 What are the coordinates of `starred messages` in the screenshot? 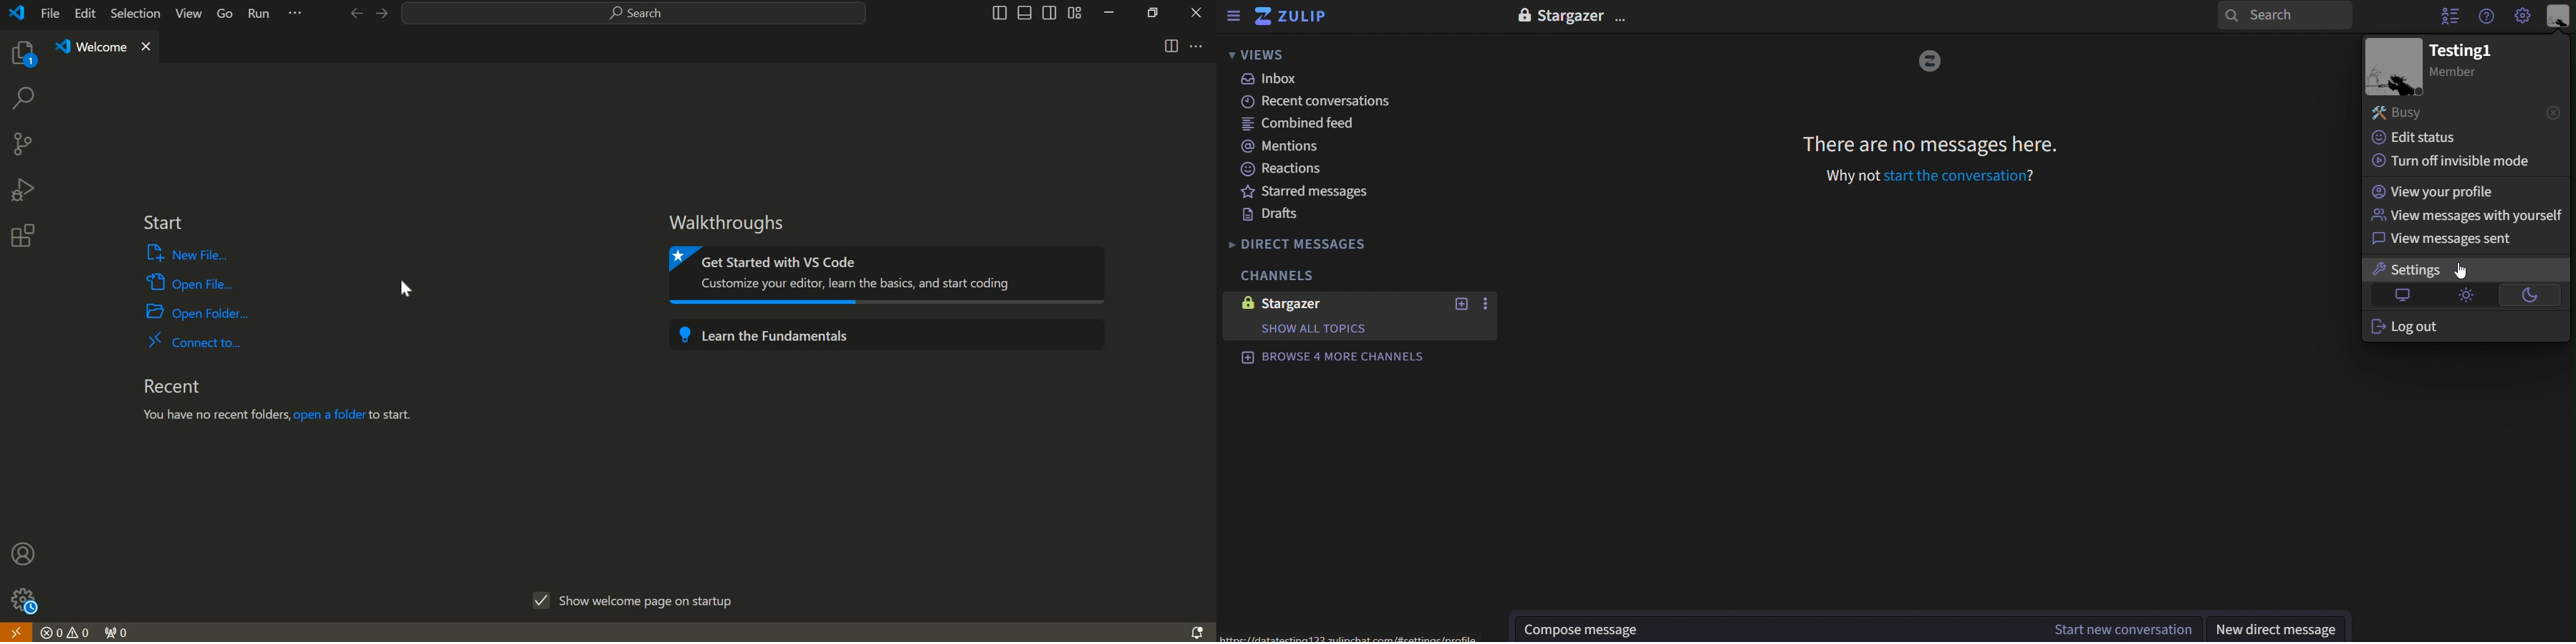 It's located at (1312, 192).